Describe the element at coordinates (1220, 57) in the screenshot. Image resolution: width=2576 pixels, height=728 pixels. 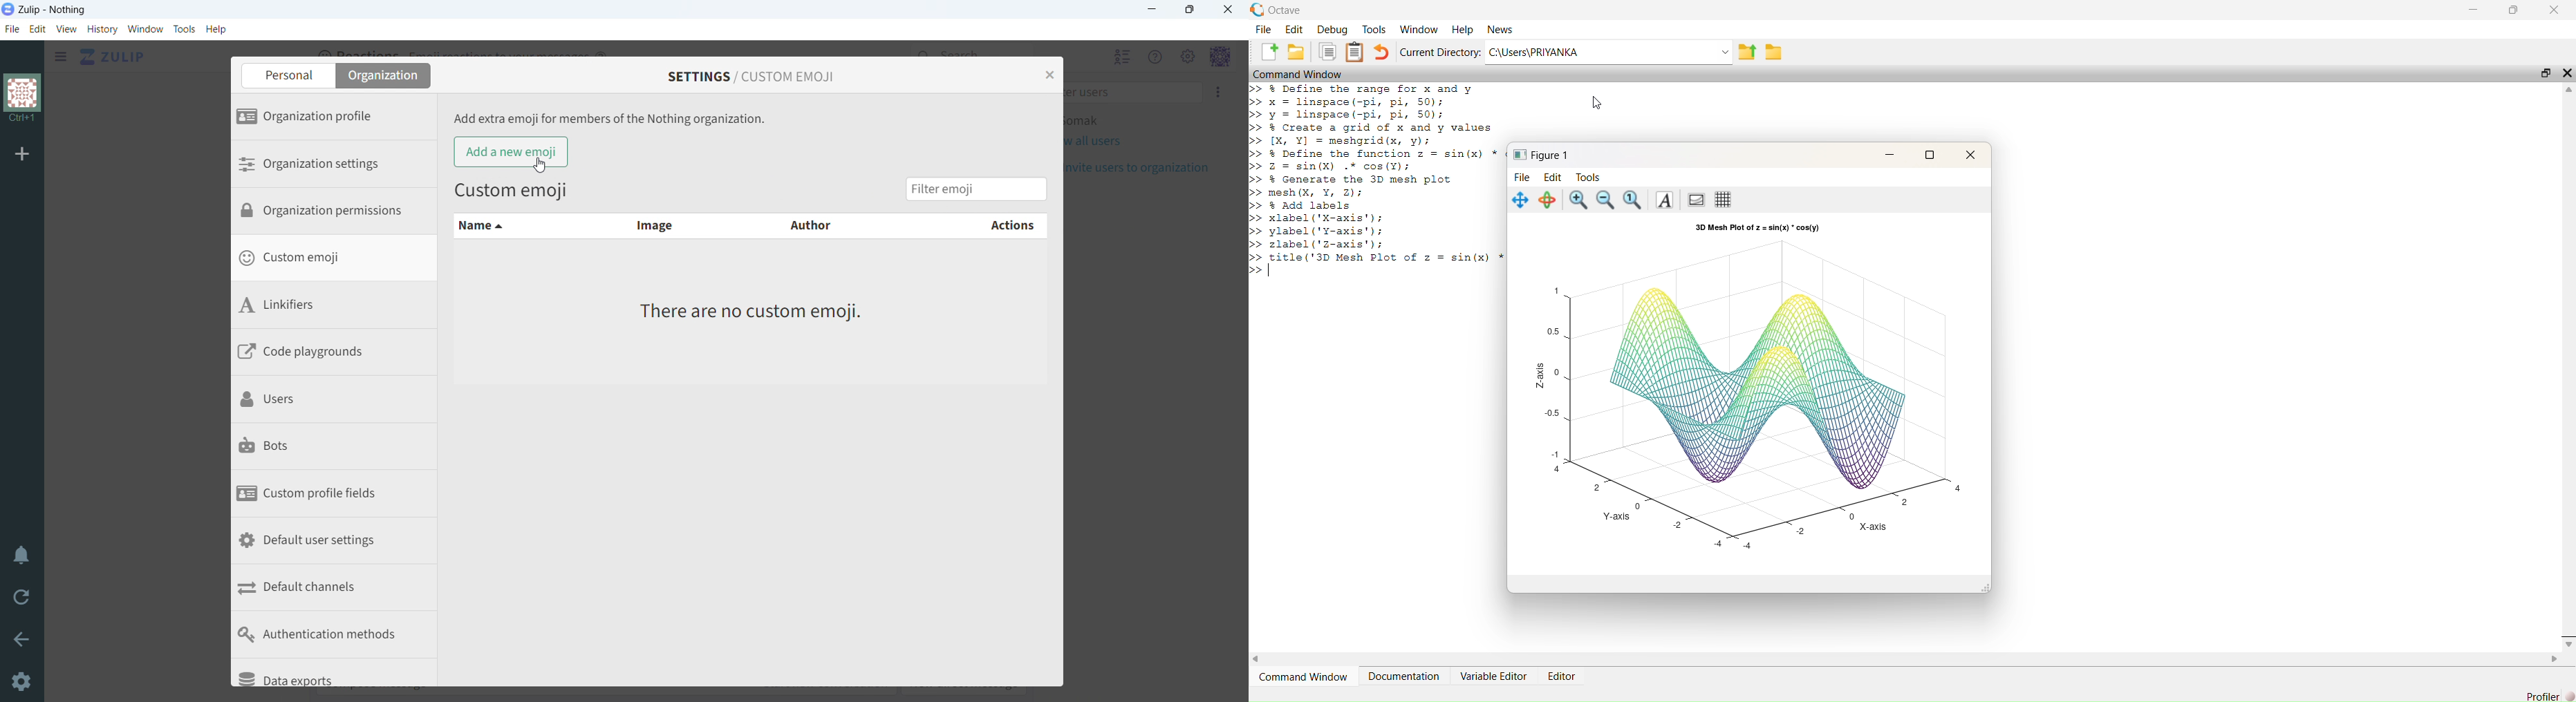
I see `personal menu` at that location.